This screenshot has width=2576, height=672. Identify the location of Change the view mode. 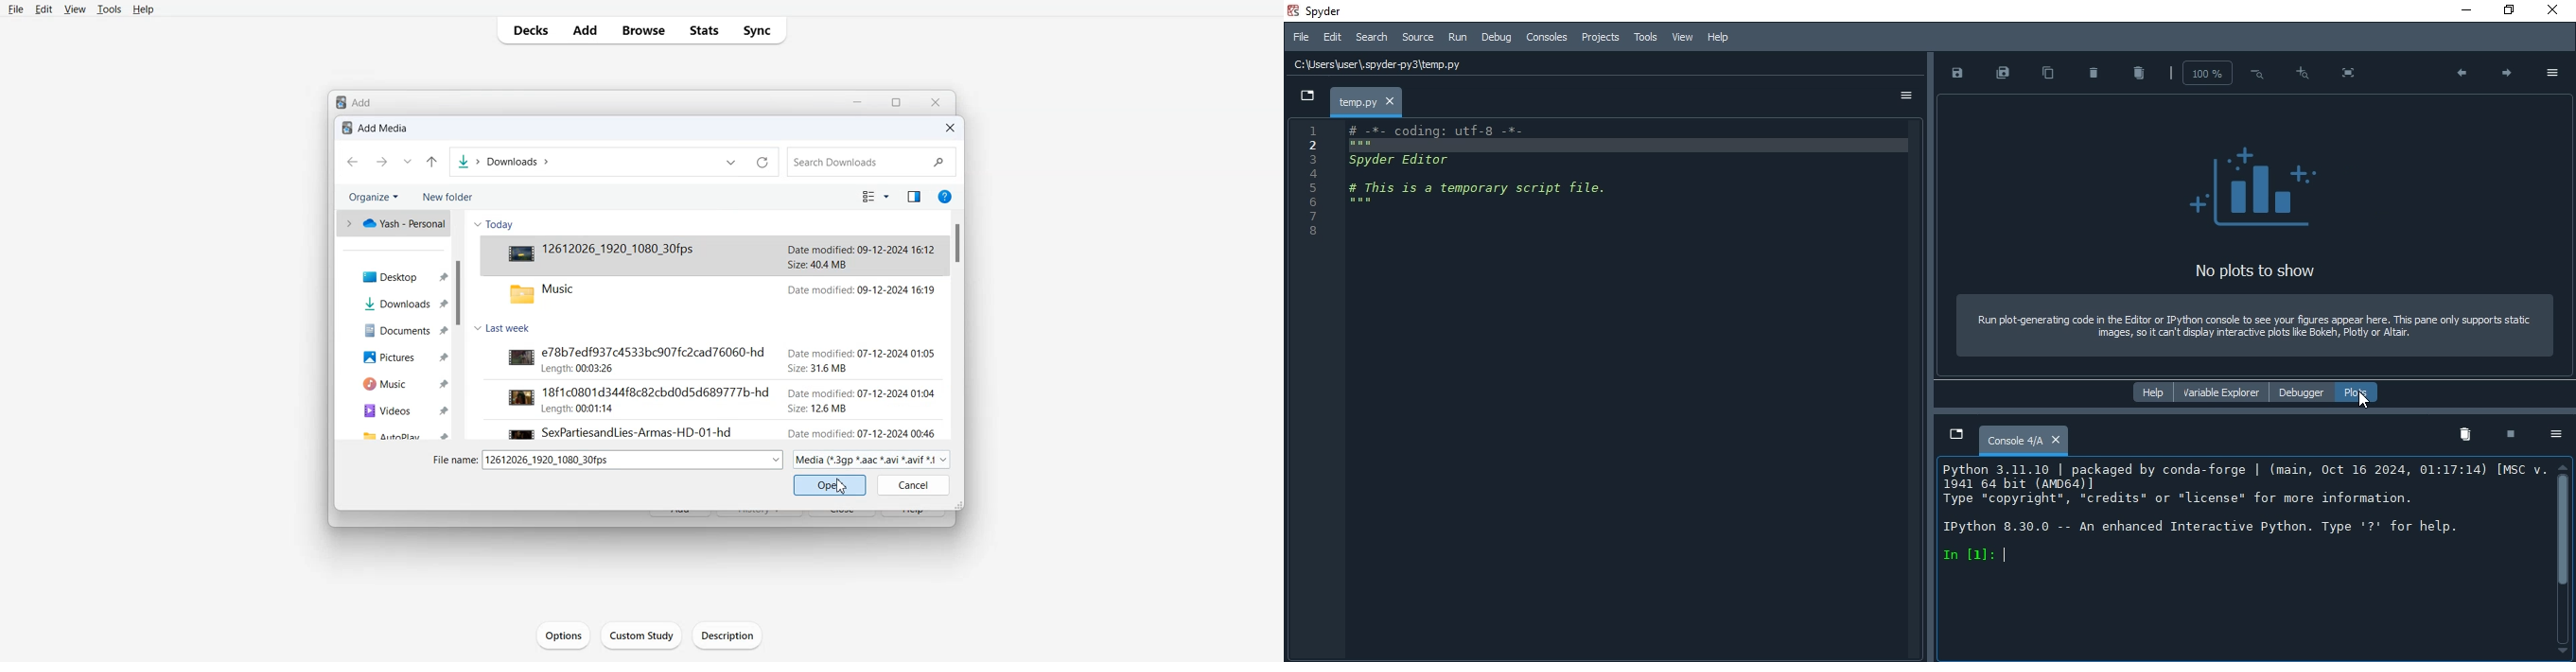
(874, 195).